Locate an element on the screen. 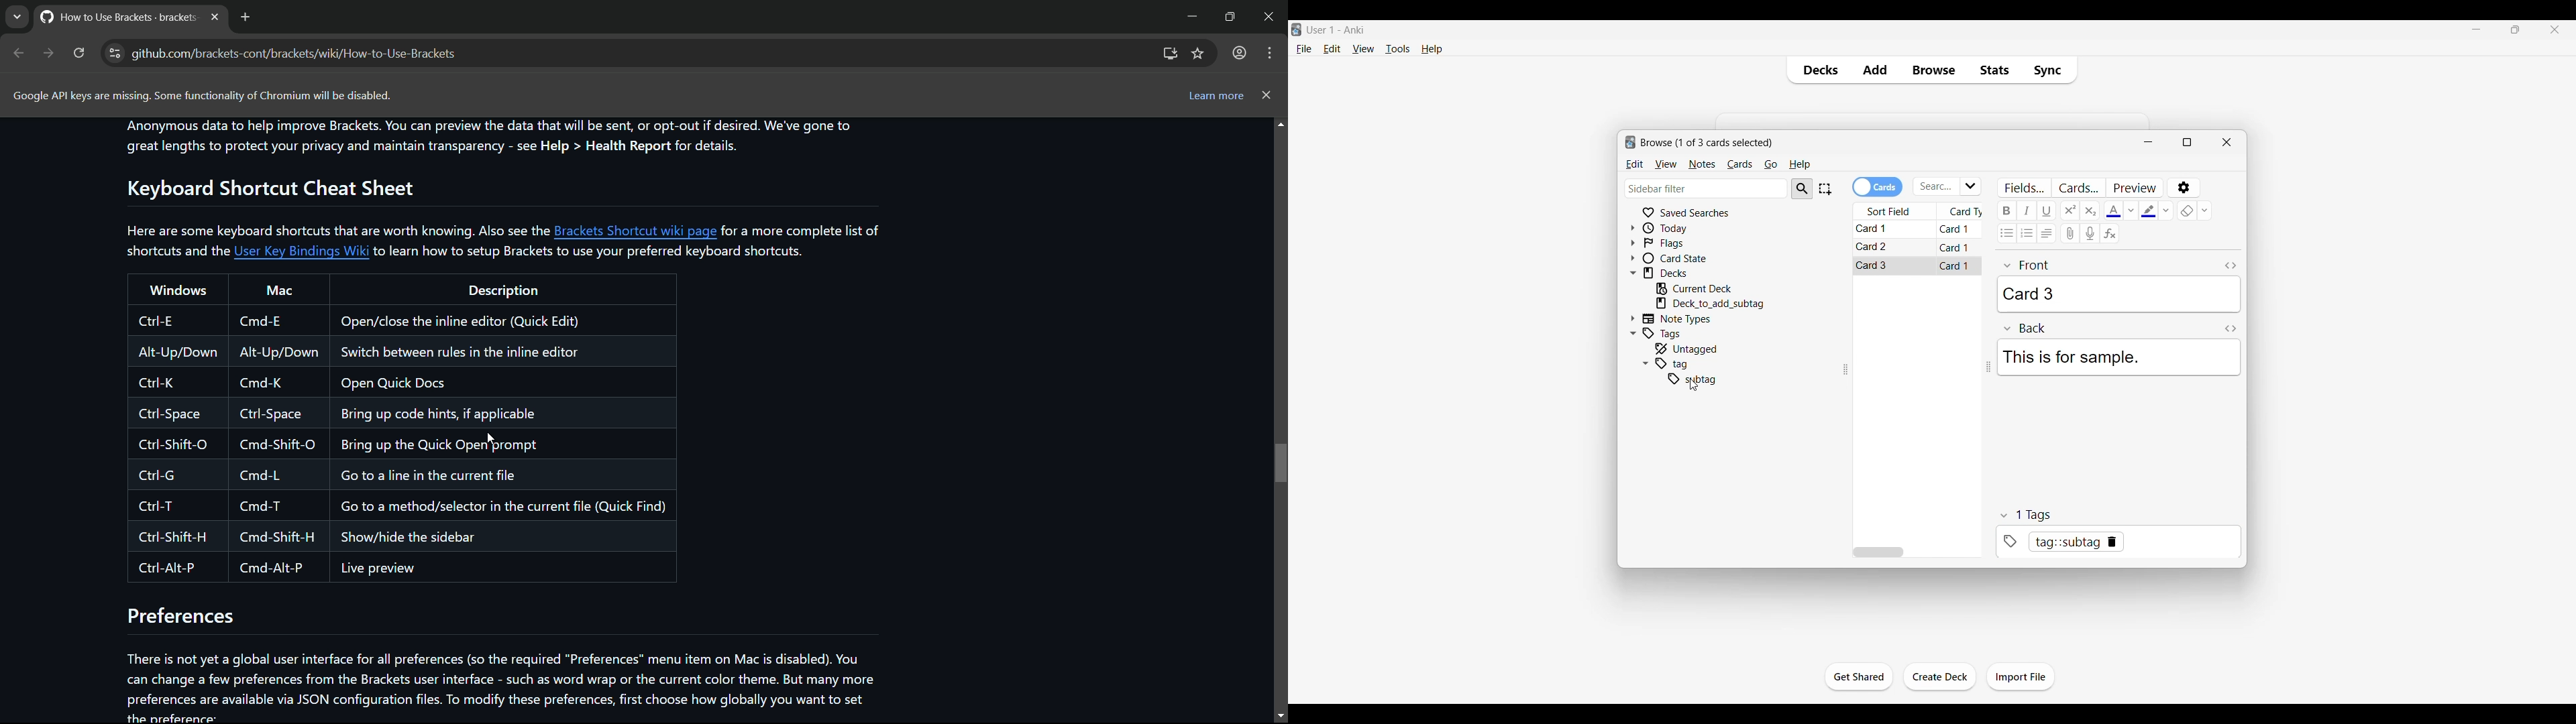 The image size is (2576, 728). Remove formatting options is located at coordinates (2204, 210).